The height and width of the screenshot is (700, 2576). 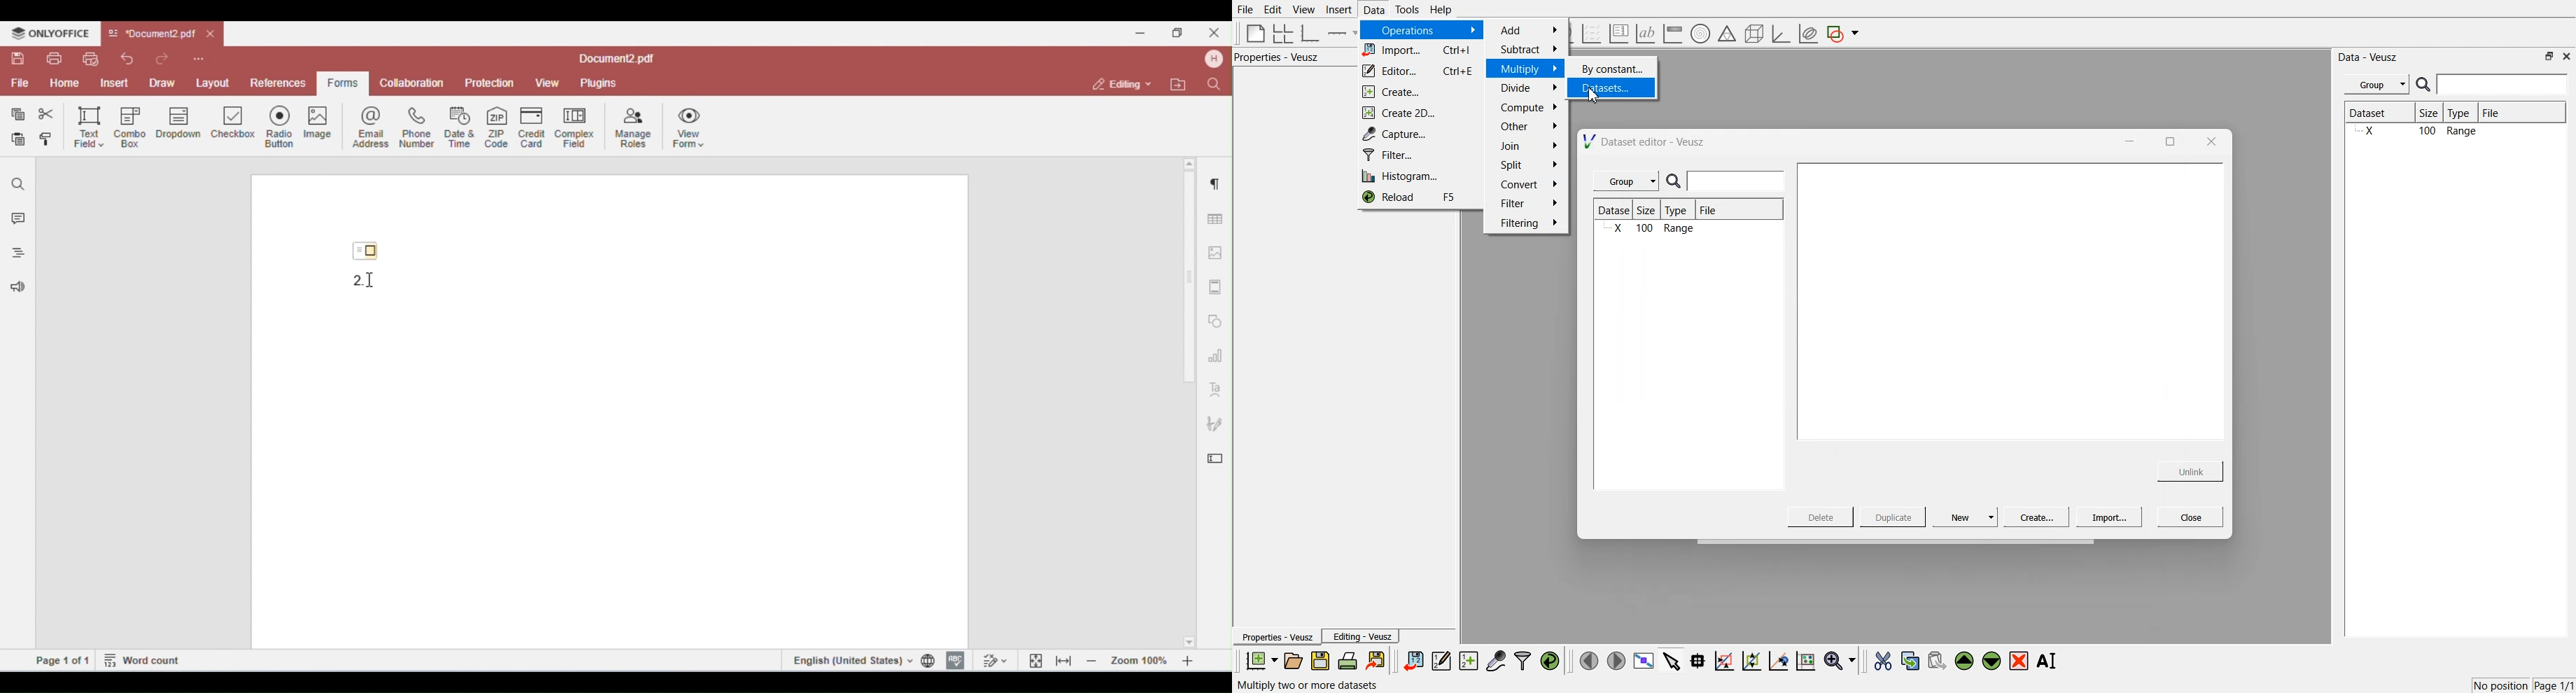 I want to click on Subtract, so click(x=1528, y=49).